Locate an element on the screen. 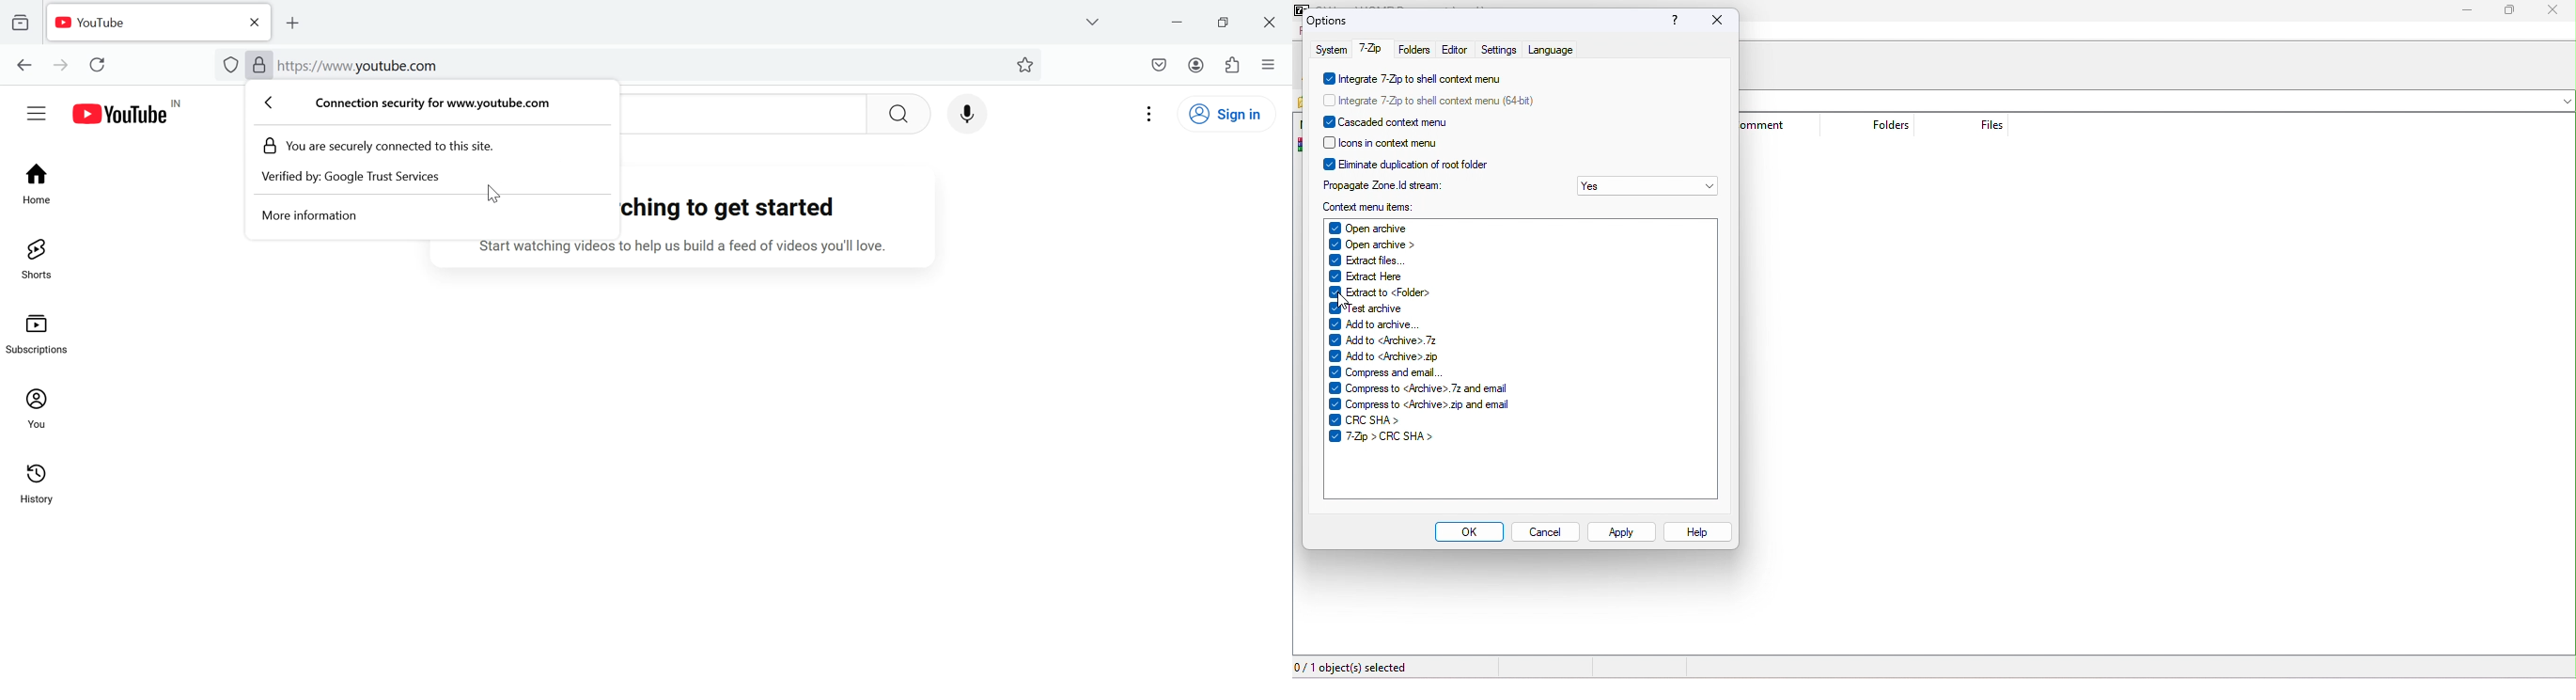 The height and width of the screenshot is (700, 2576). extract files is located at coordinates (1386, 260).